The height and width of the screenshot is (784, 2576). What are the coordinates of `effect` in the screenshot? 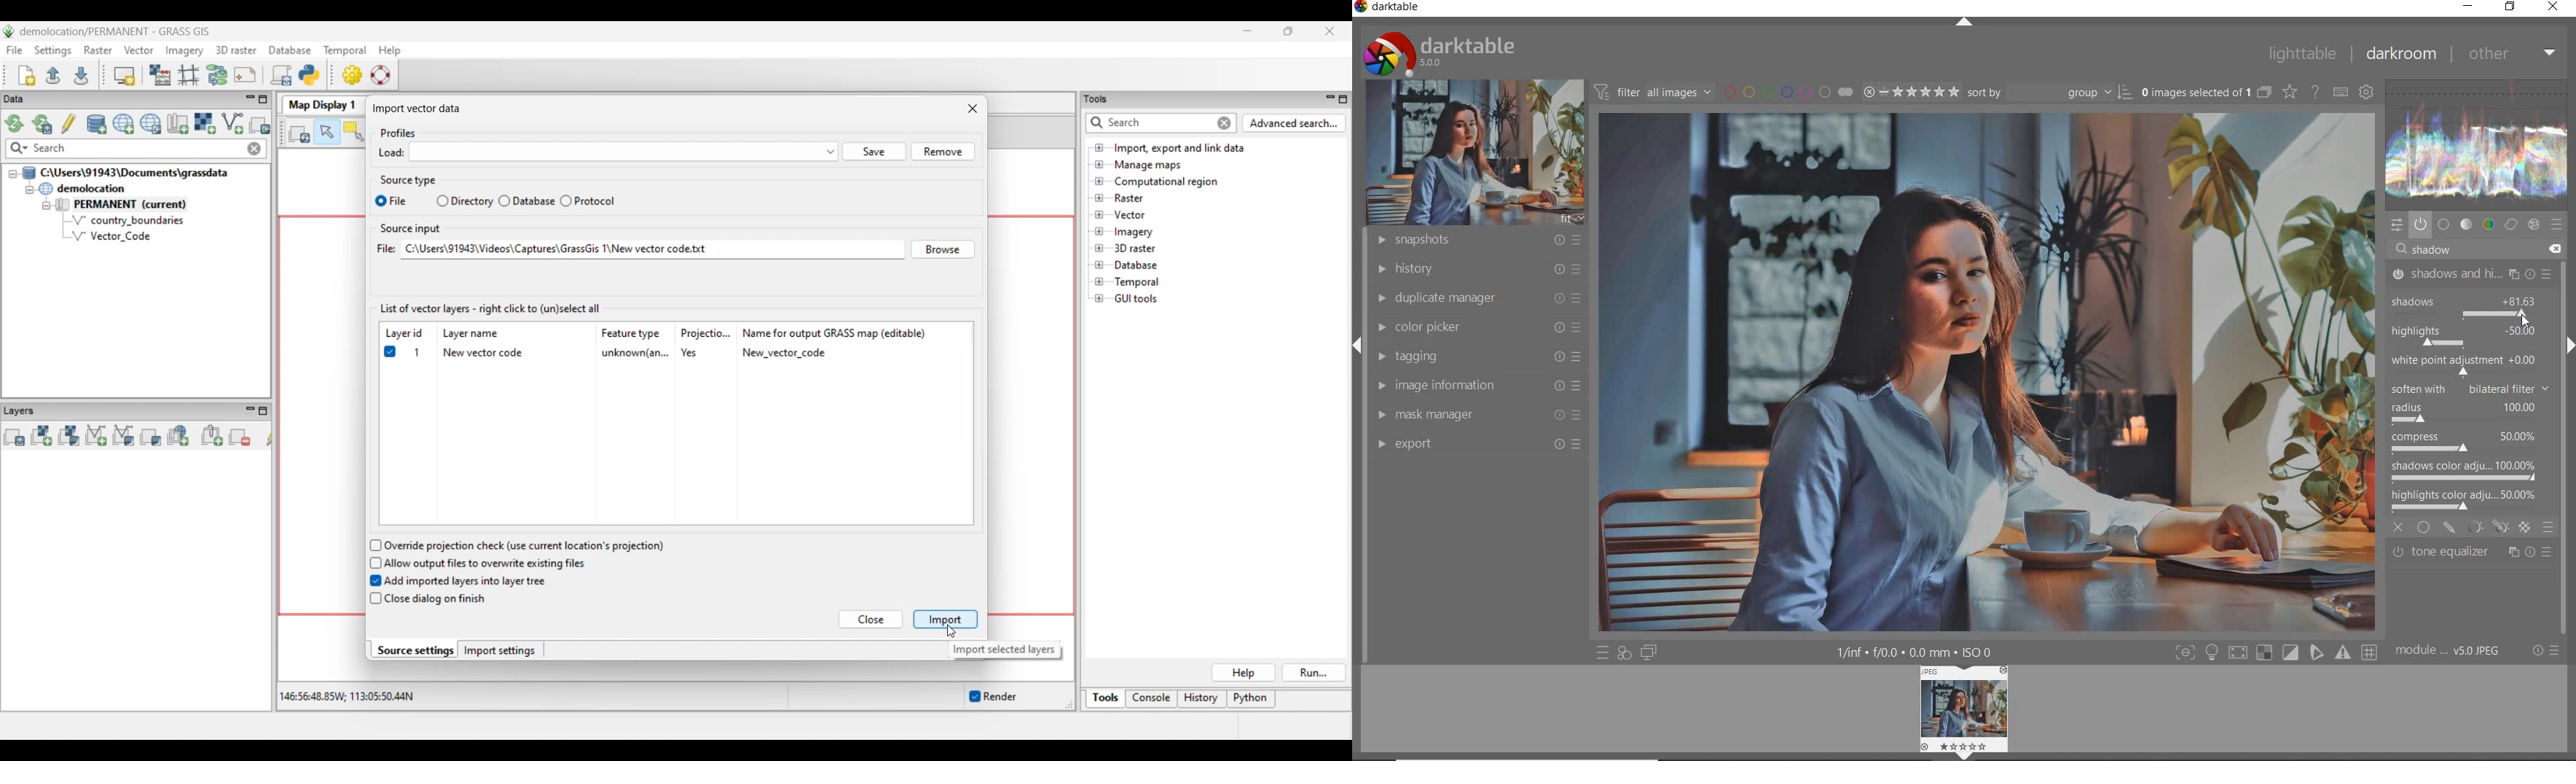 It's located at (2535, 225).